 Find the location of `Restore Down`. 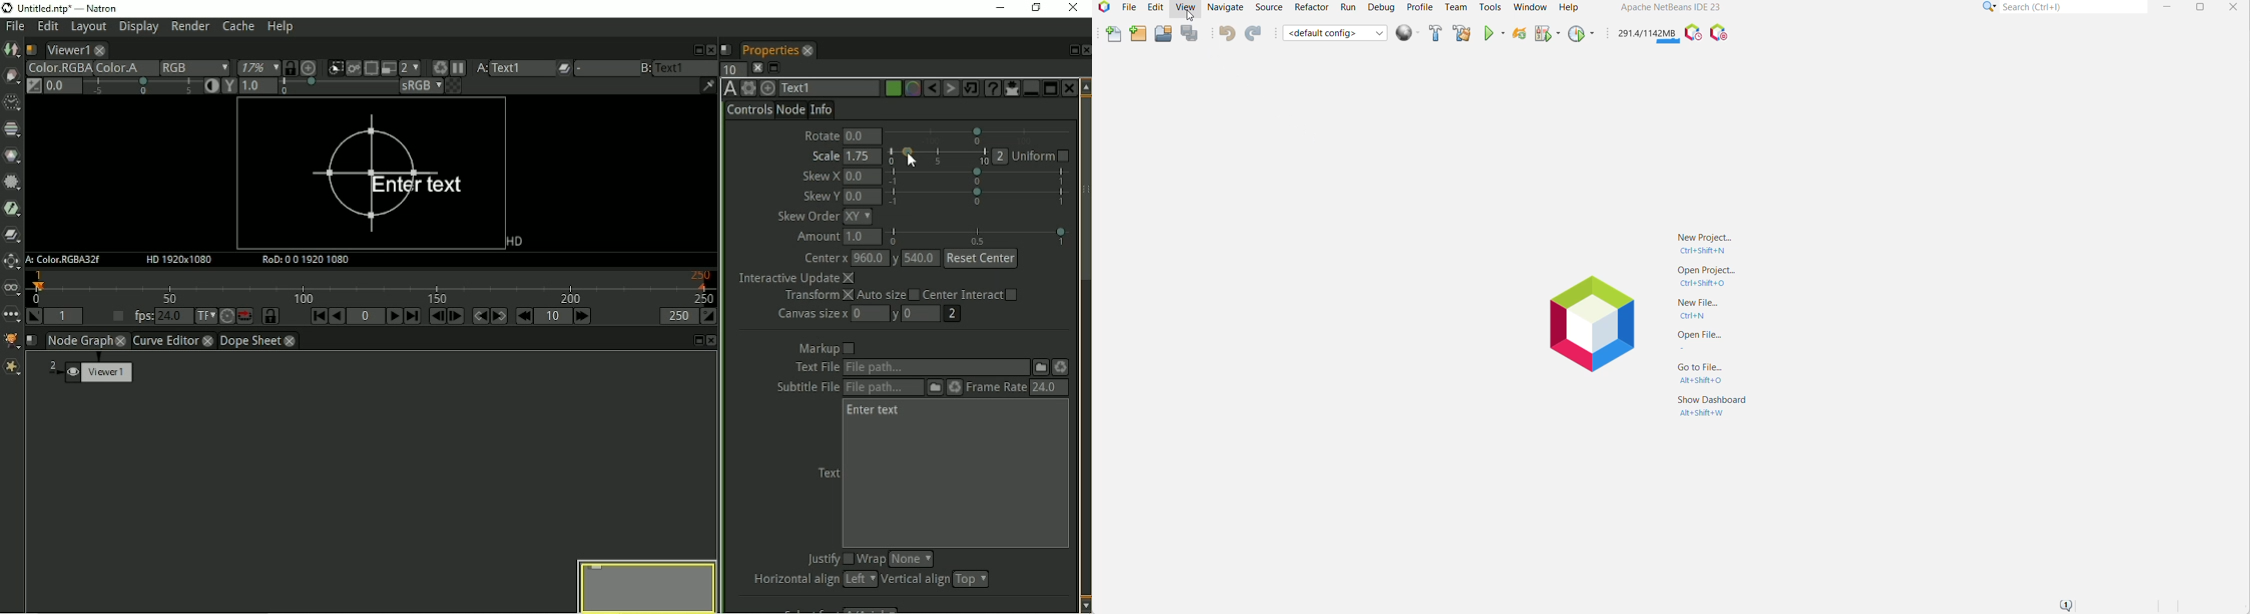

Restore Down is located at coordinates (2198, 7).